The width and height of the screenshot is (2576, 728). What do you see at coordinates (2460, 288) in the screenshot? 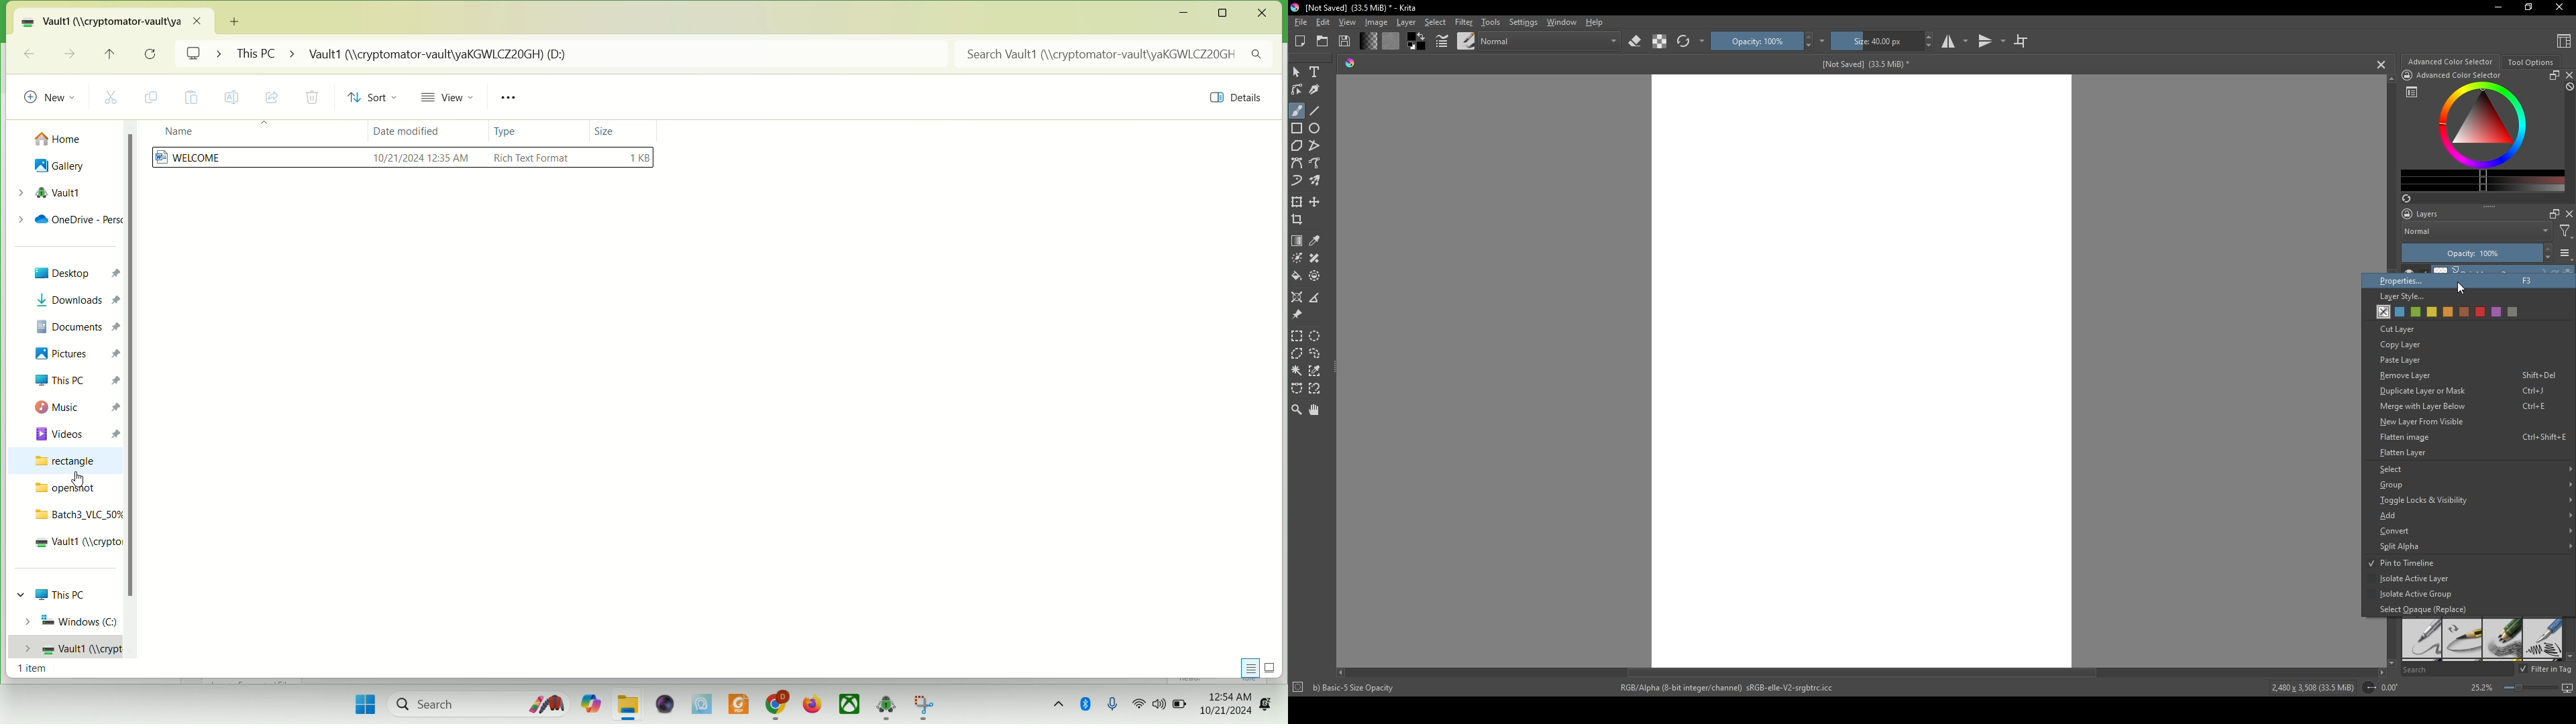
I see `cursor` at bounding box center [2460, 288].